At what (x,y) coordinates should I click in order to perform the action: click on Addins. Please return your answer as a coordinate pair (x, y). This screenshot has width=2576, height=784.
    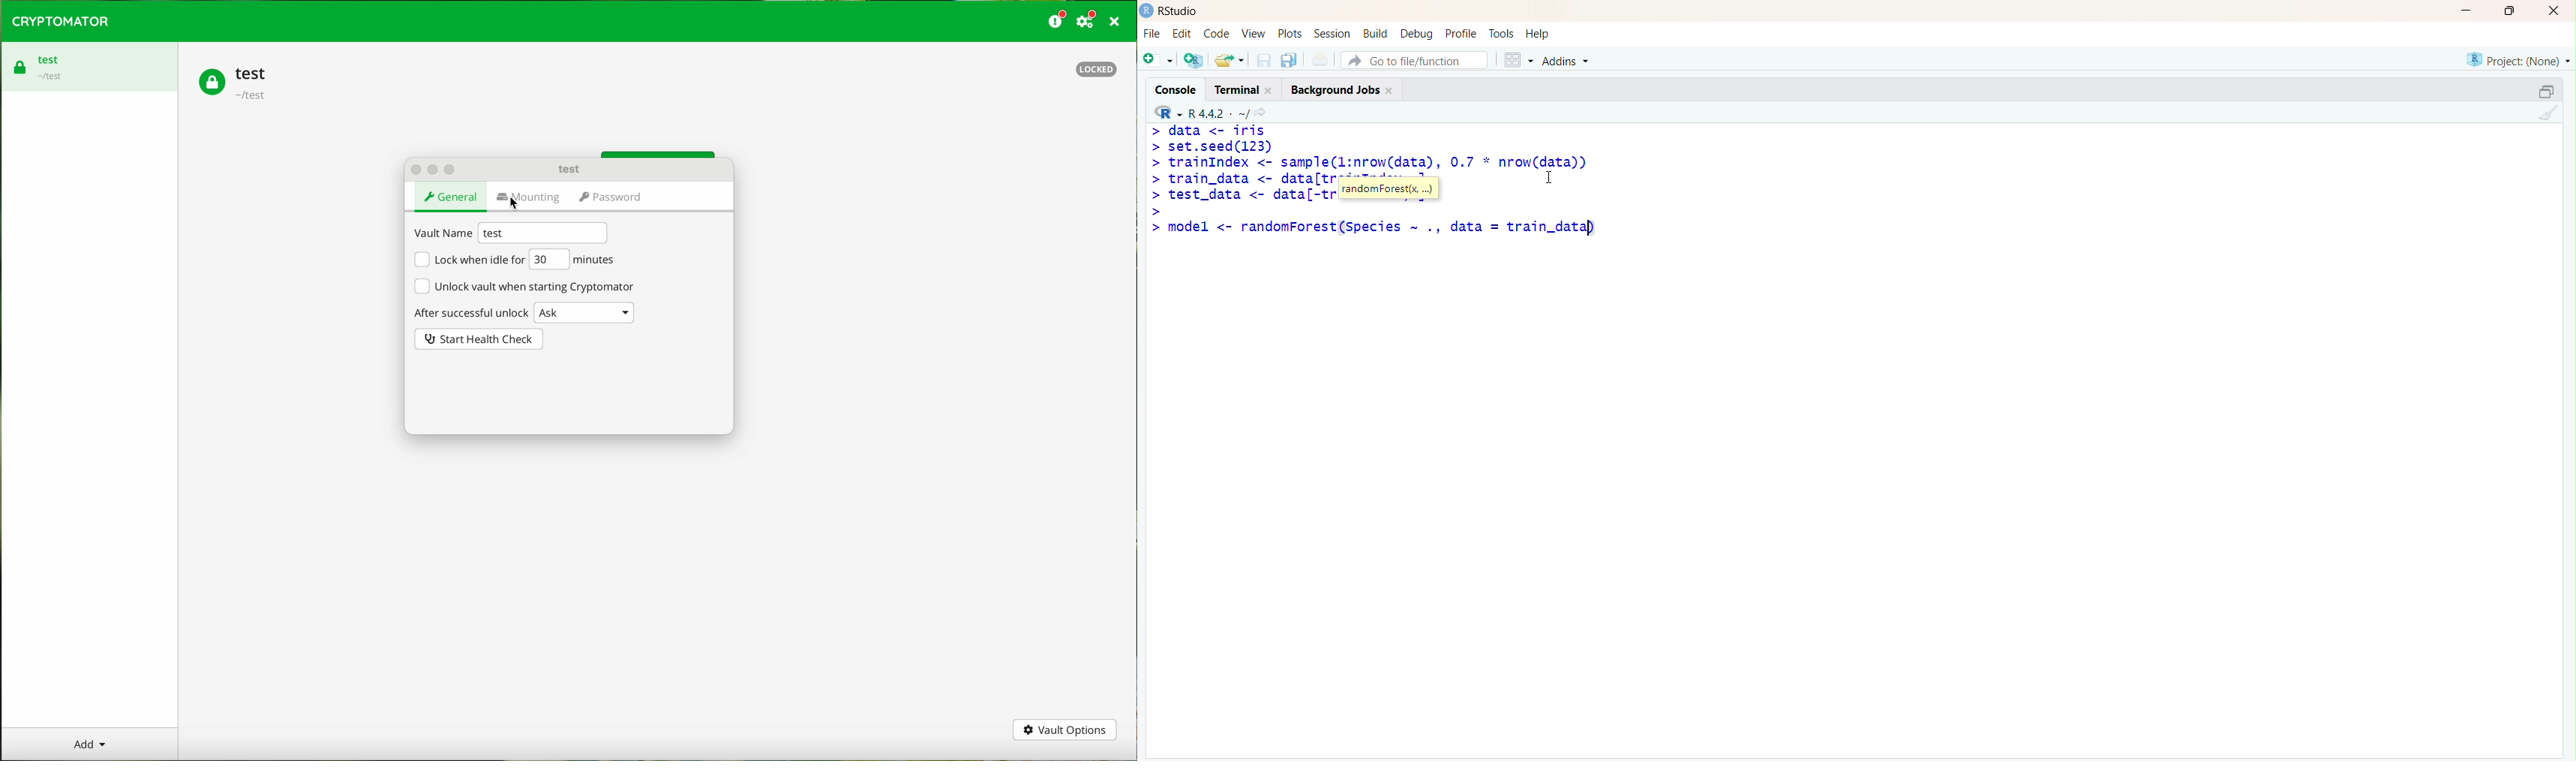
    Looking at the image, I should click on (1568, 59).